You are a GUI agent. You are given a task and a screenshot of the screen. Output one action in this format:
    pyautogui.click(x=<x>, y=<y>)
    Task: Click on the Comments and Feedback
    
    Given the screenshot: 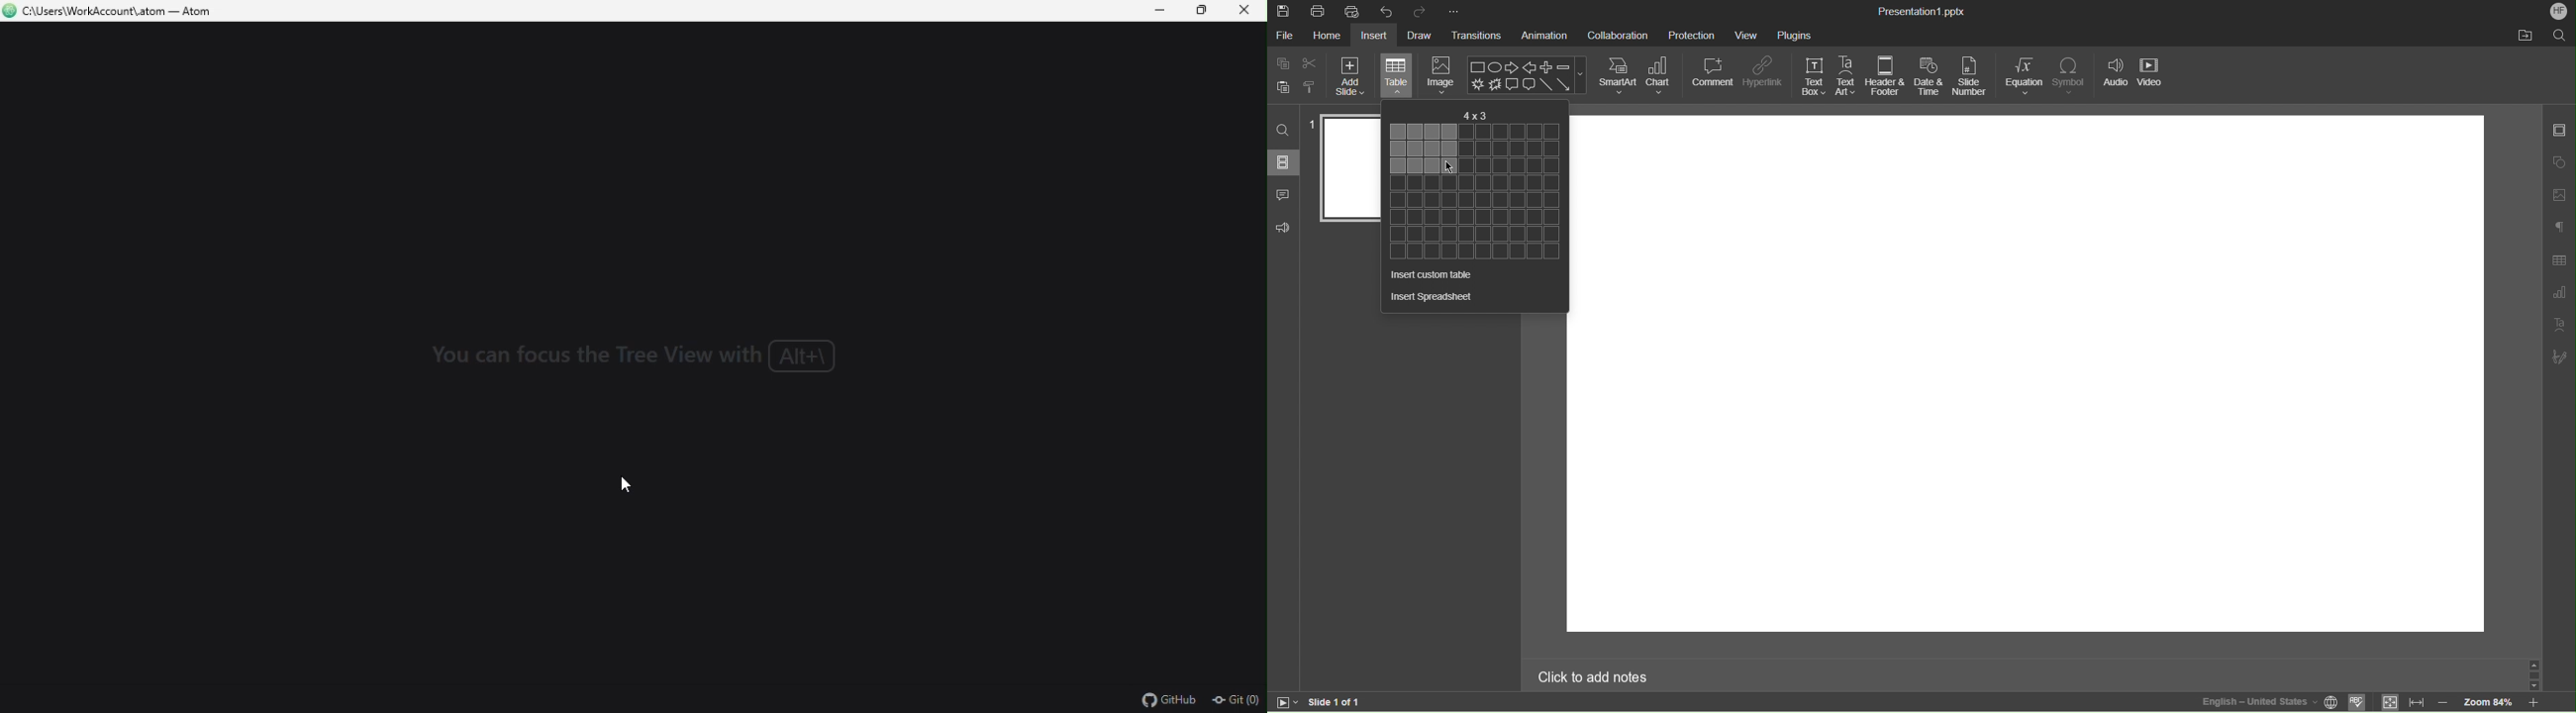 What is the action you would take?
    pyautogui.click(x=1283, y=230)
    